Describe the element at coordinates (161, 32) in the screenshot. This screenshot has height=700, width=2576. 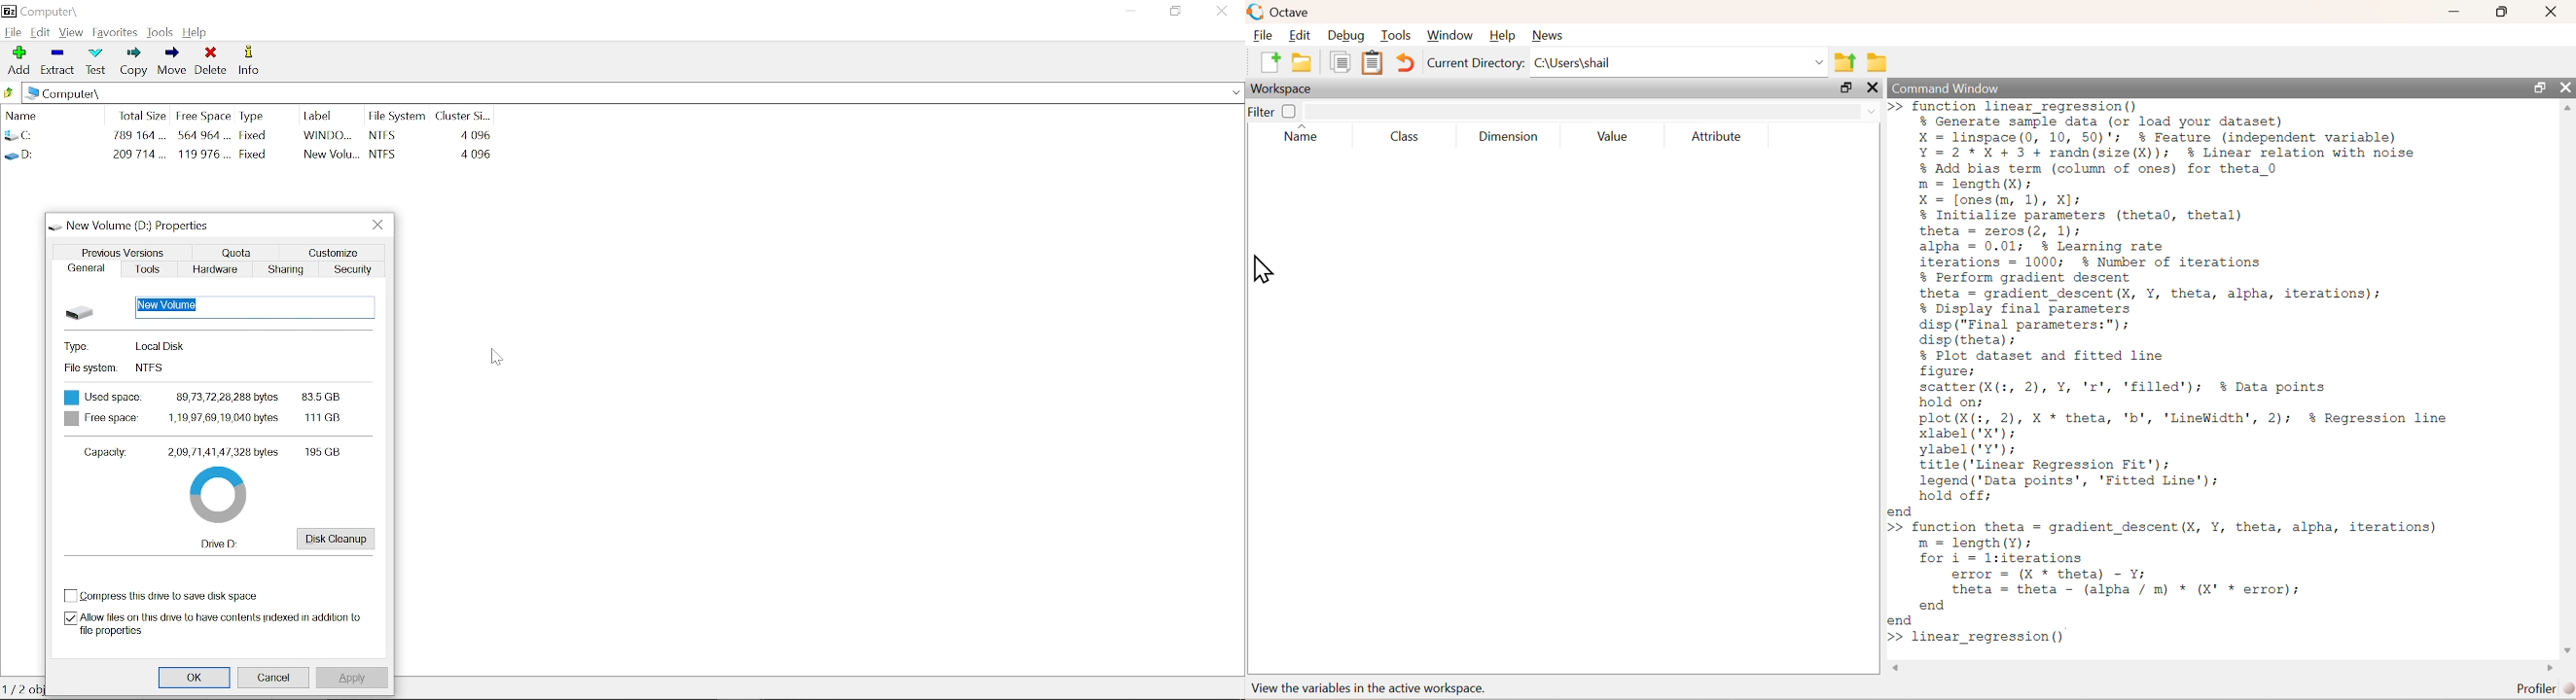
I see `look` at that location.